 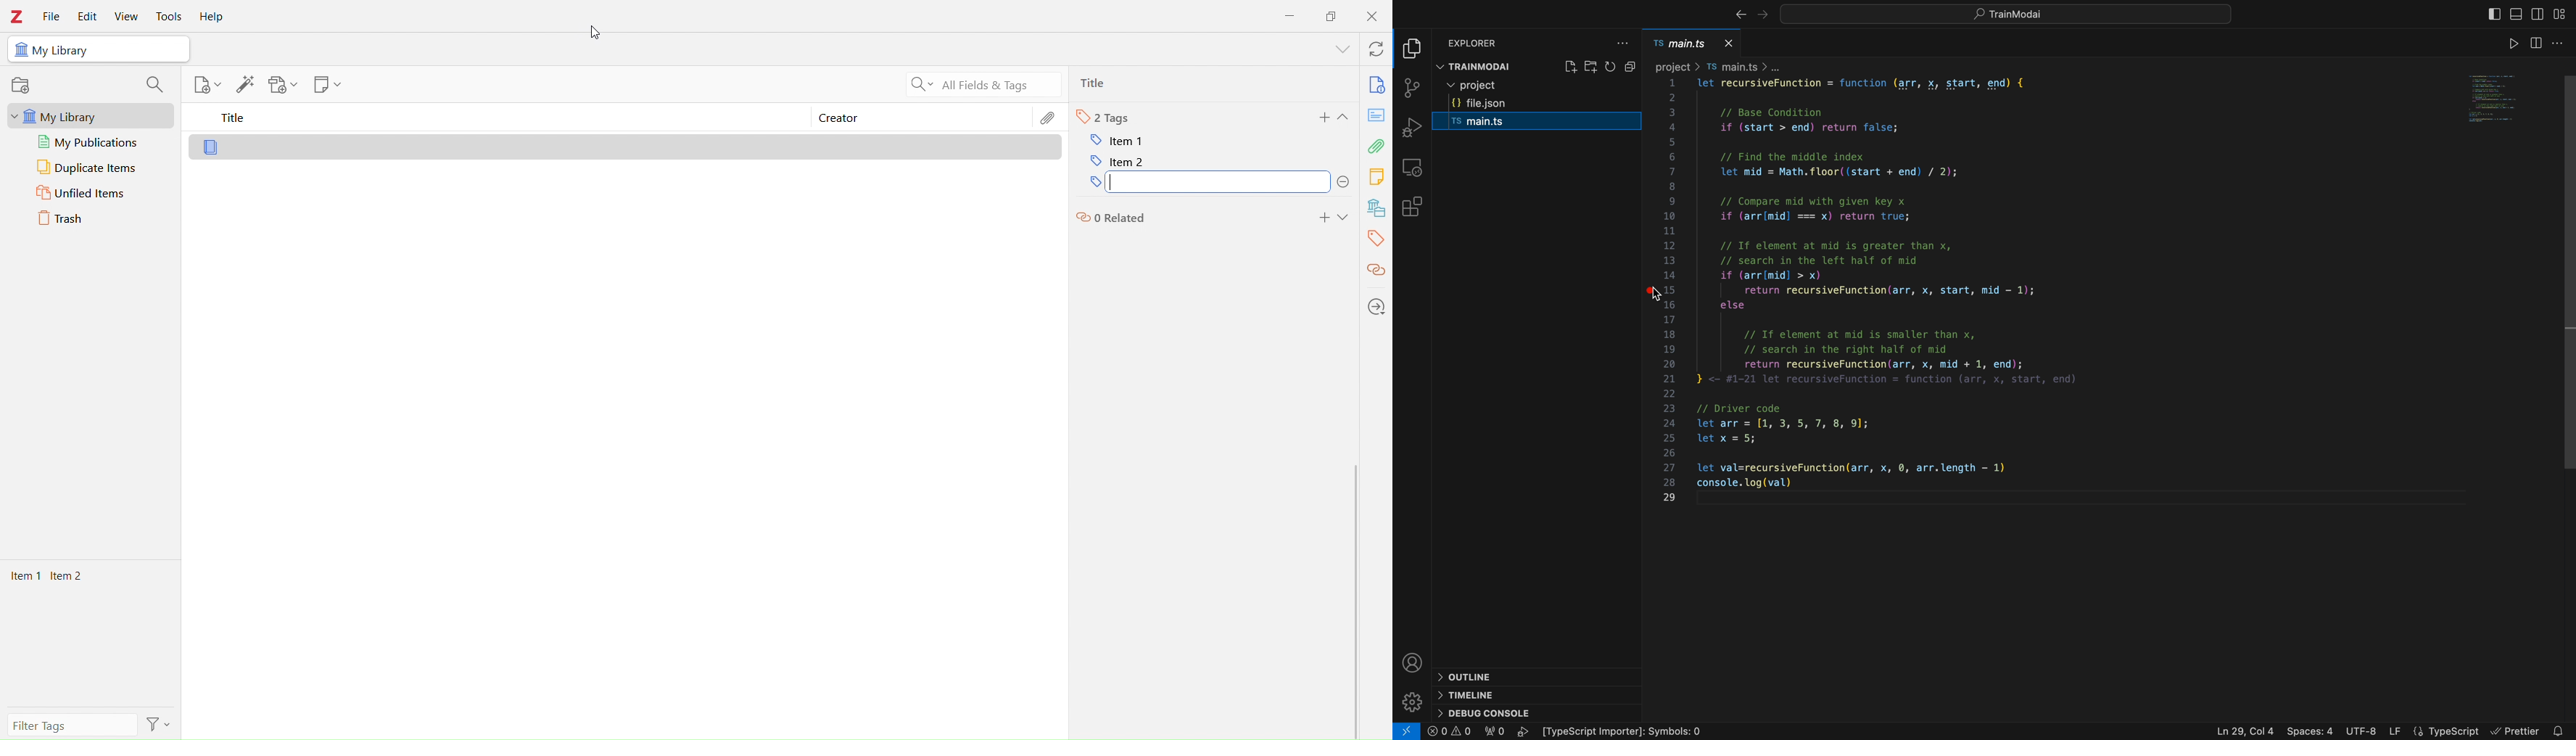 What do you see at coordinates (493, 120) in the screenshot?
I see `Title` at bounding box center [493, 120].